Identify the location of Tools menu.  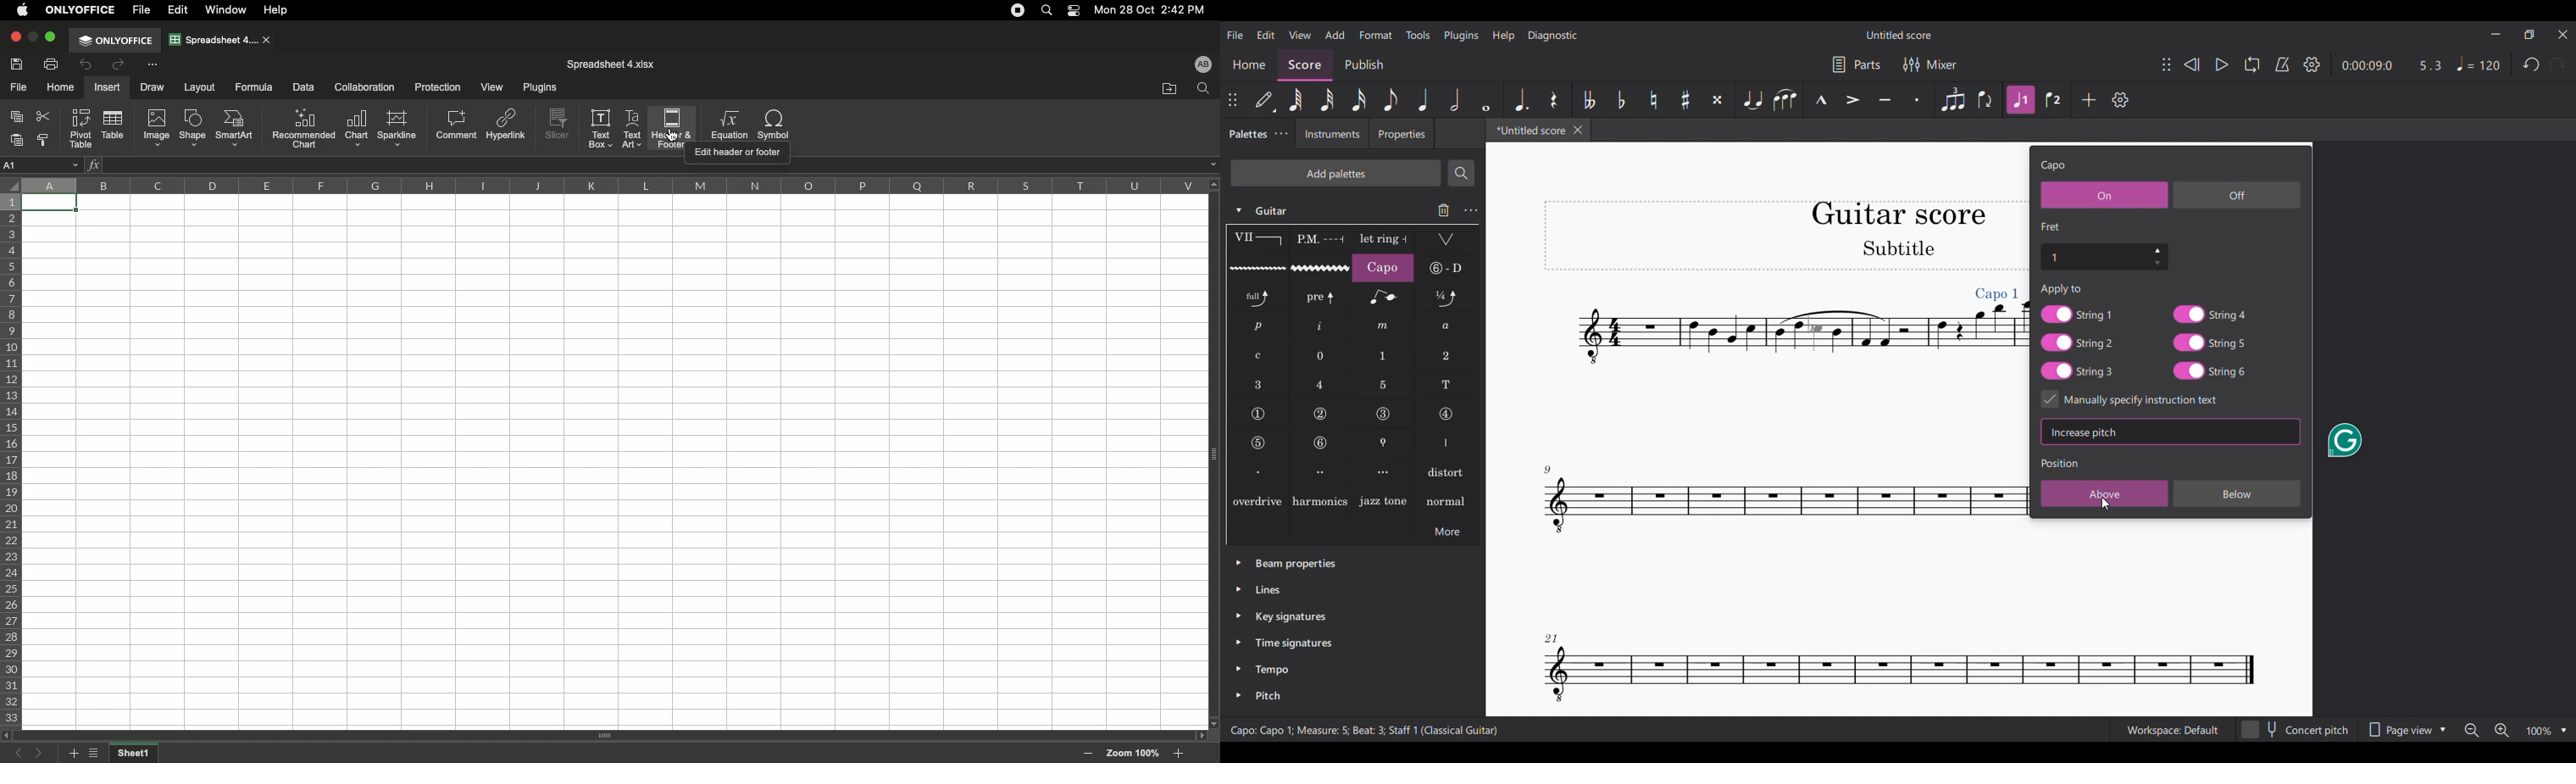
(1417, 35).